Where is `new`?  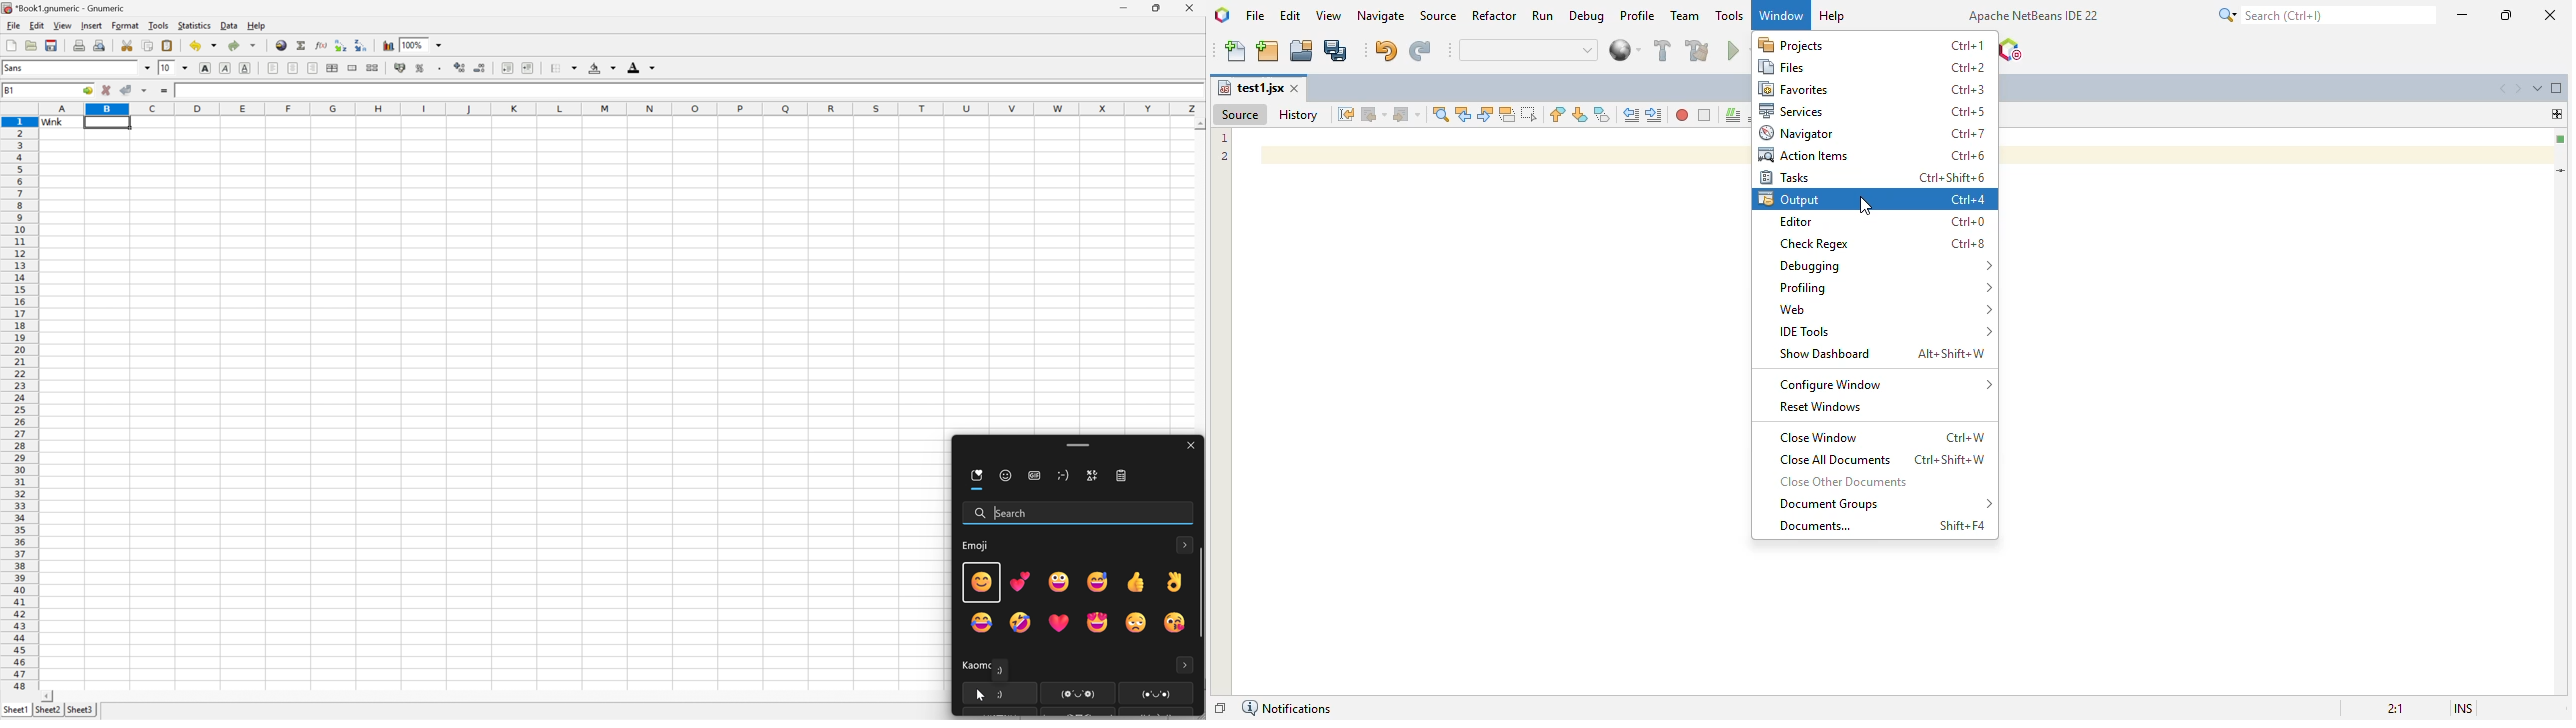
new is located at coordinates (10, 46).